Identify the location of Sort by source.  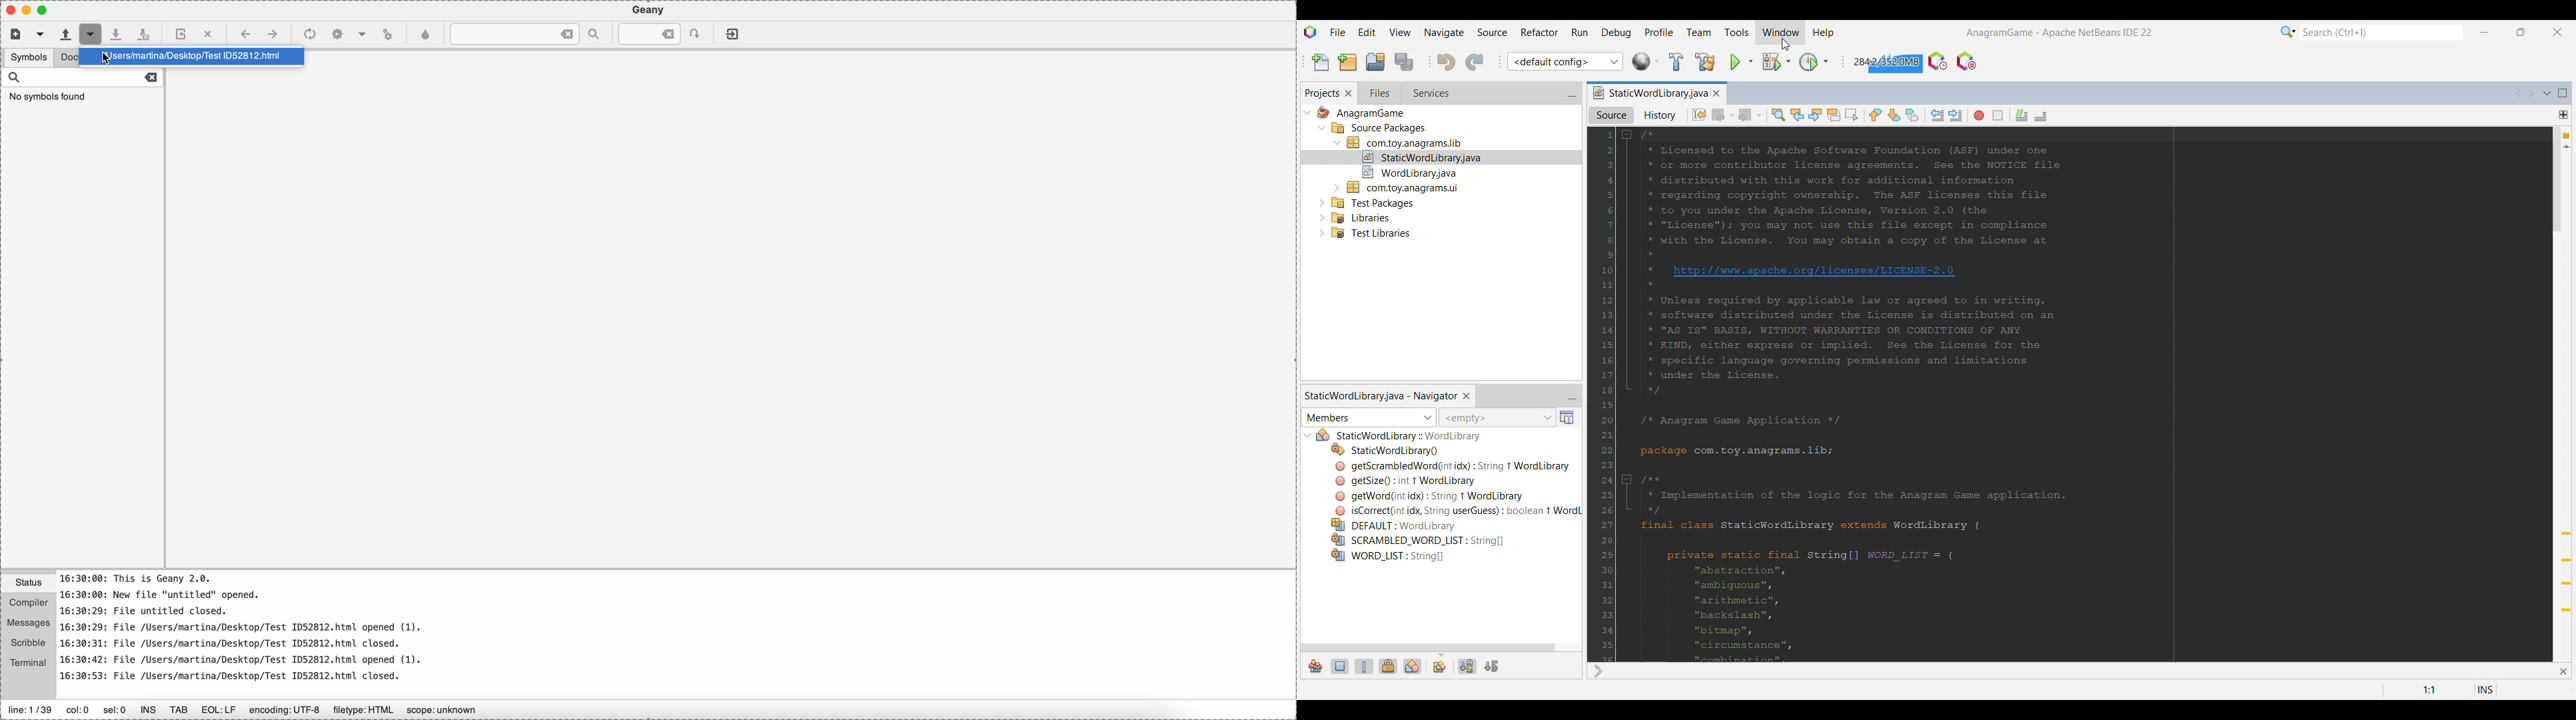
(1492, 667).